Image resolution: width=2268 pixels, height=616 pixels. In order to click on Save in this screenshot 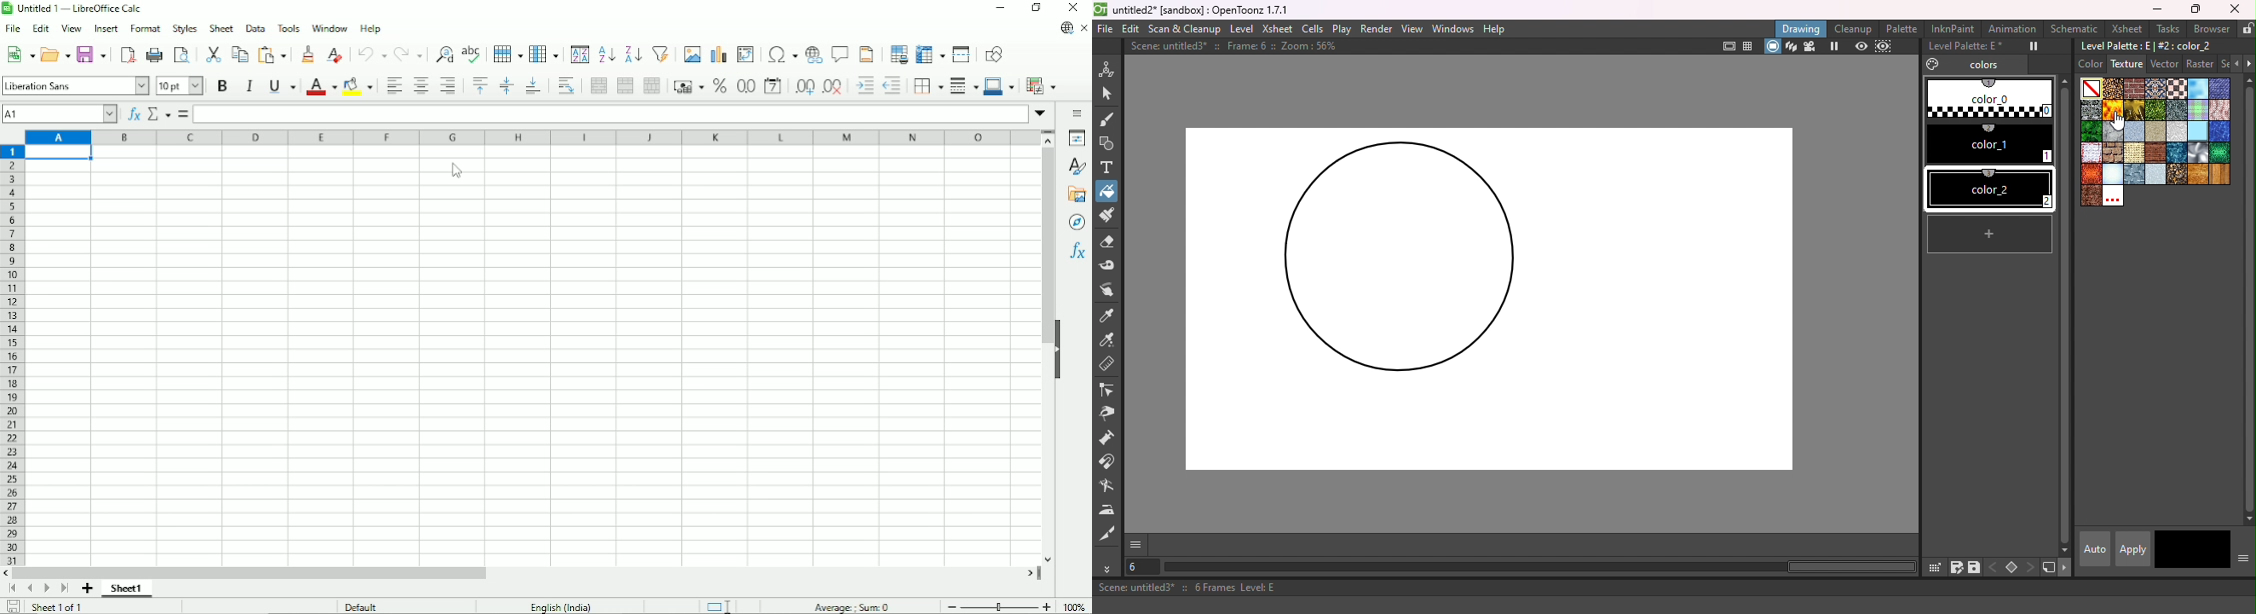, I will do `click(12, 606)`.